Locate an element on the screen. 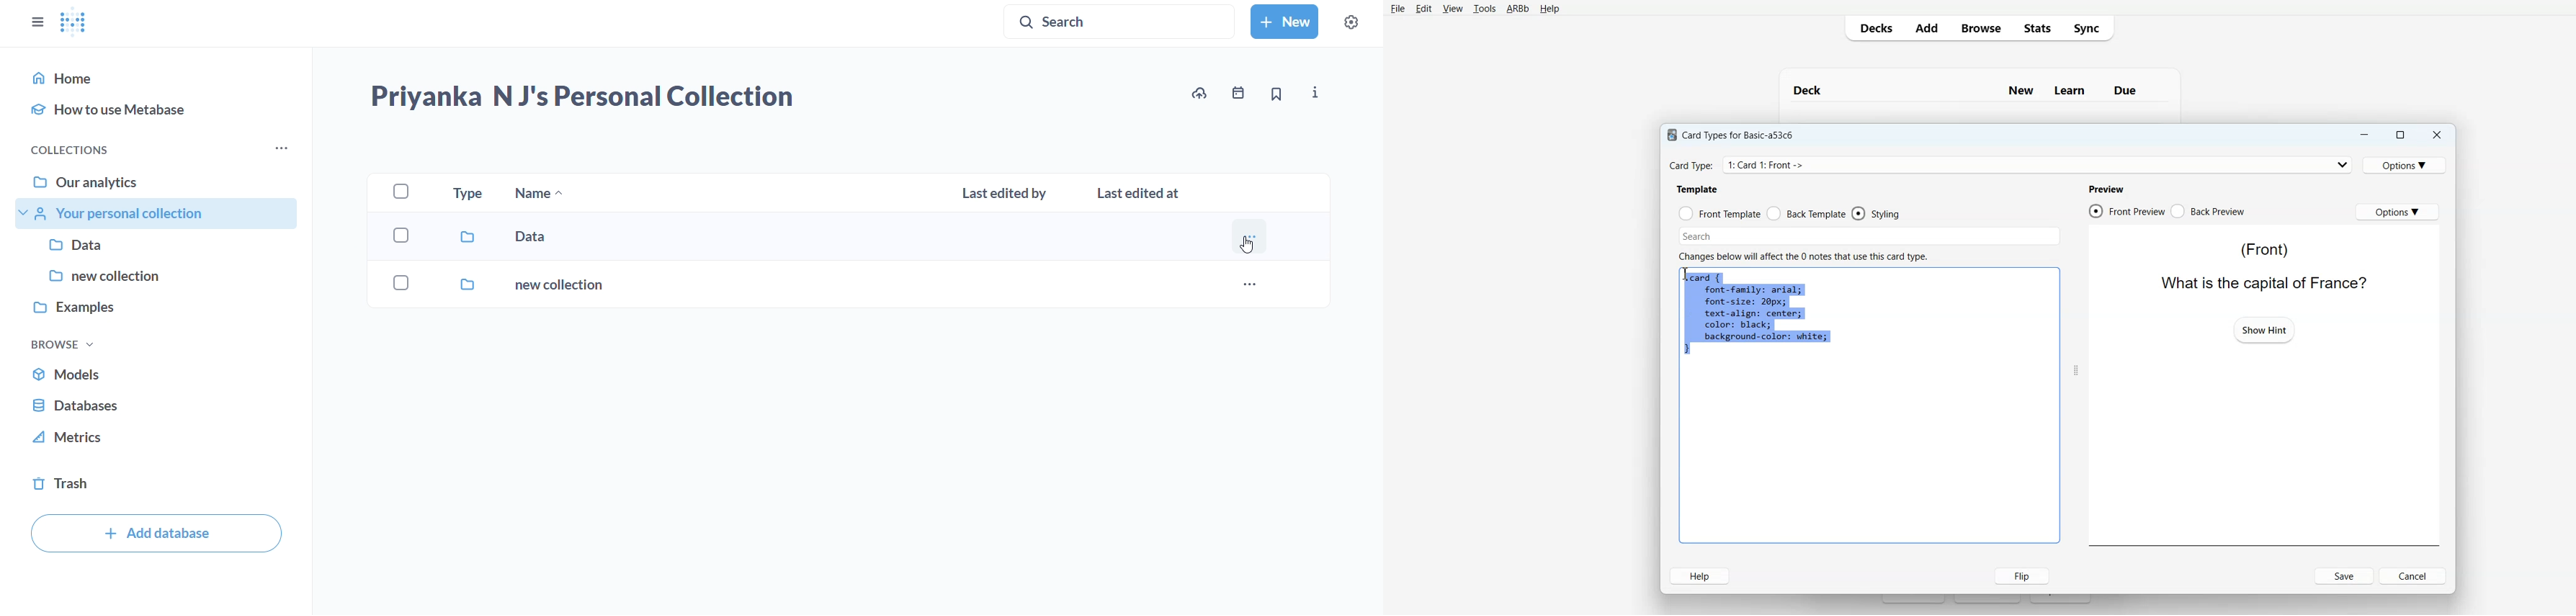  Front Template is located at coordinates (1720, 214).